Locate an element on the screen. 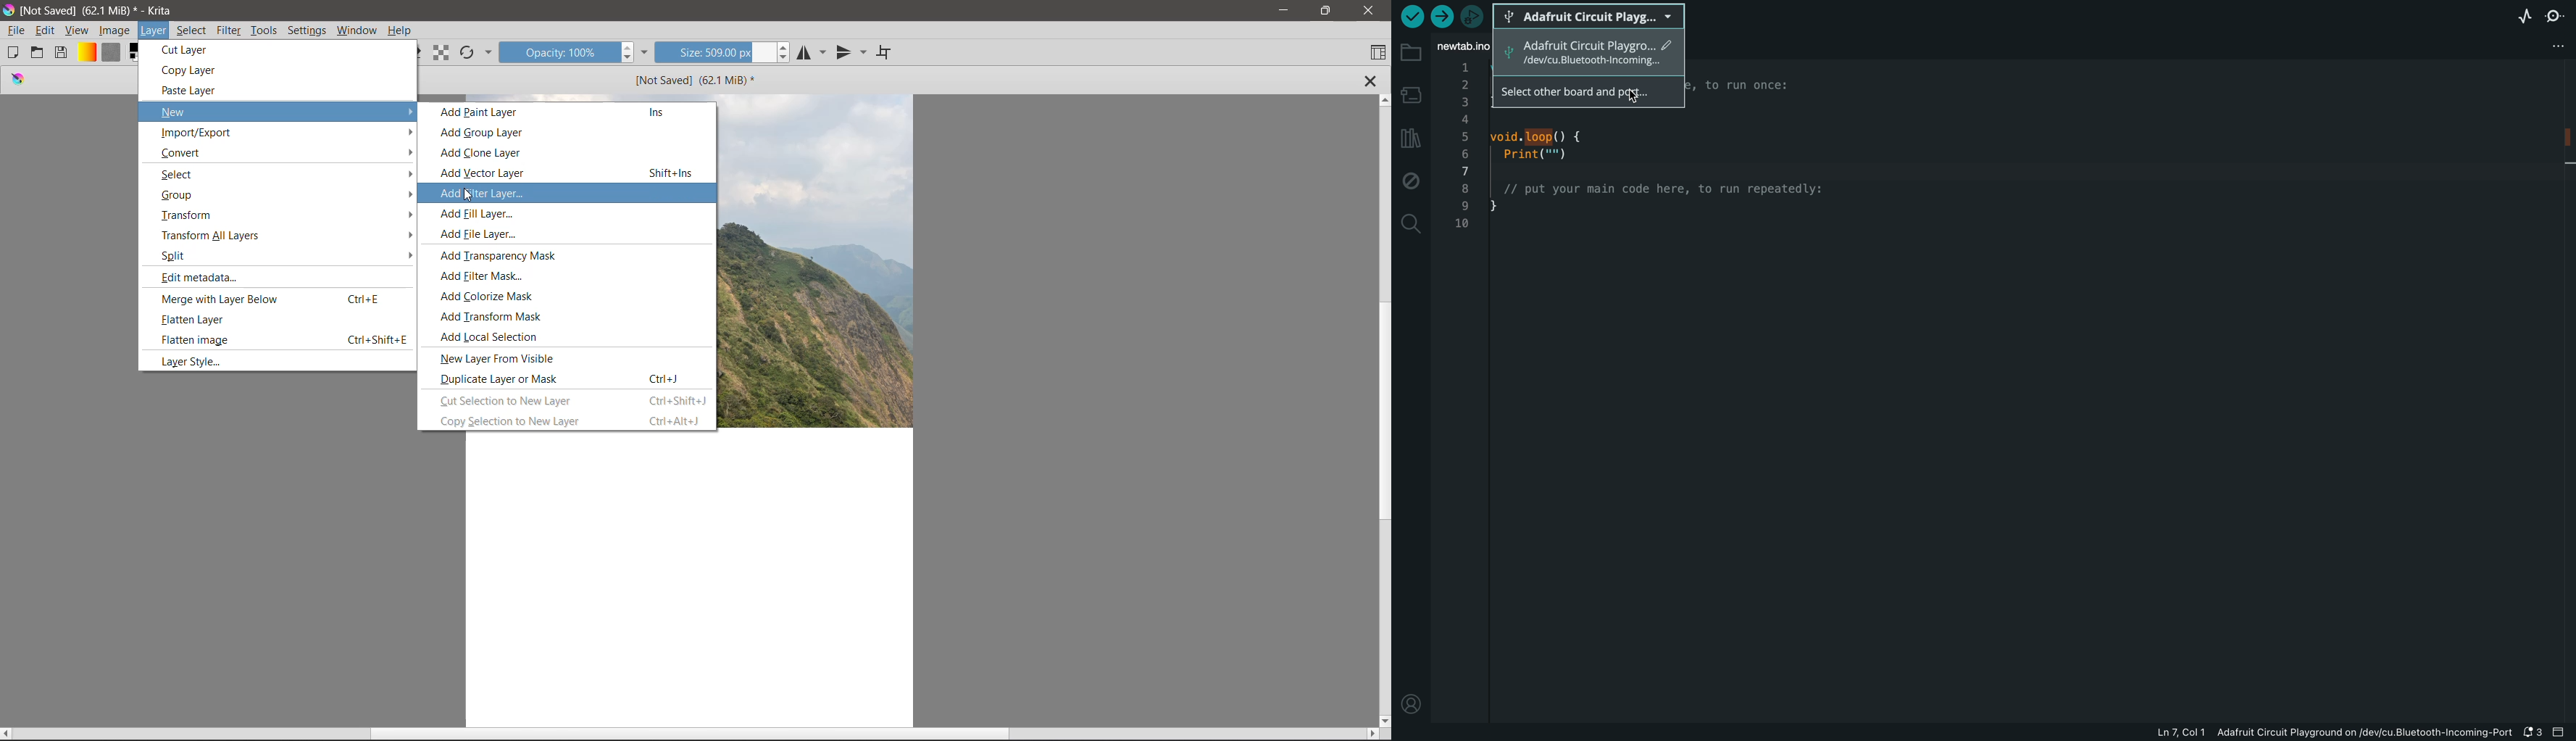 This screenshot has width=2576, height=756. Cursor is located at coordinates (467, 196).